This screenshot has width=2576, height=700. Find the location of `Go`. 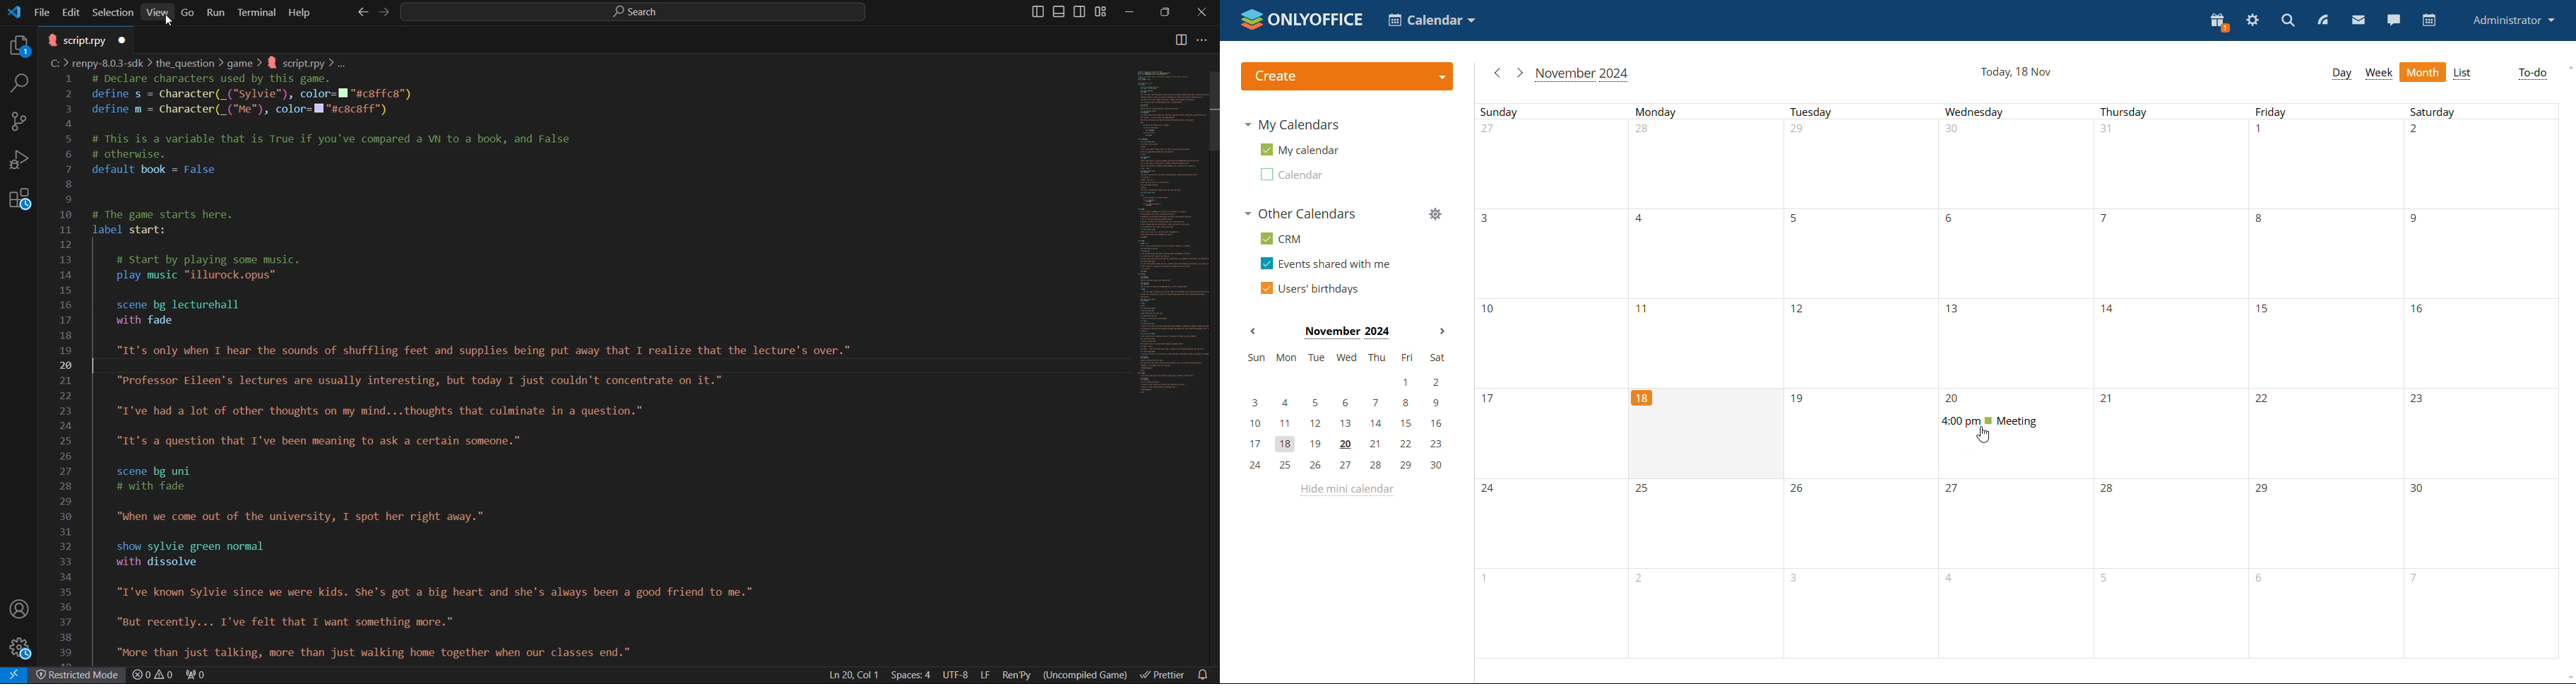

Go is located at coordinates (189, 11).